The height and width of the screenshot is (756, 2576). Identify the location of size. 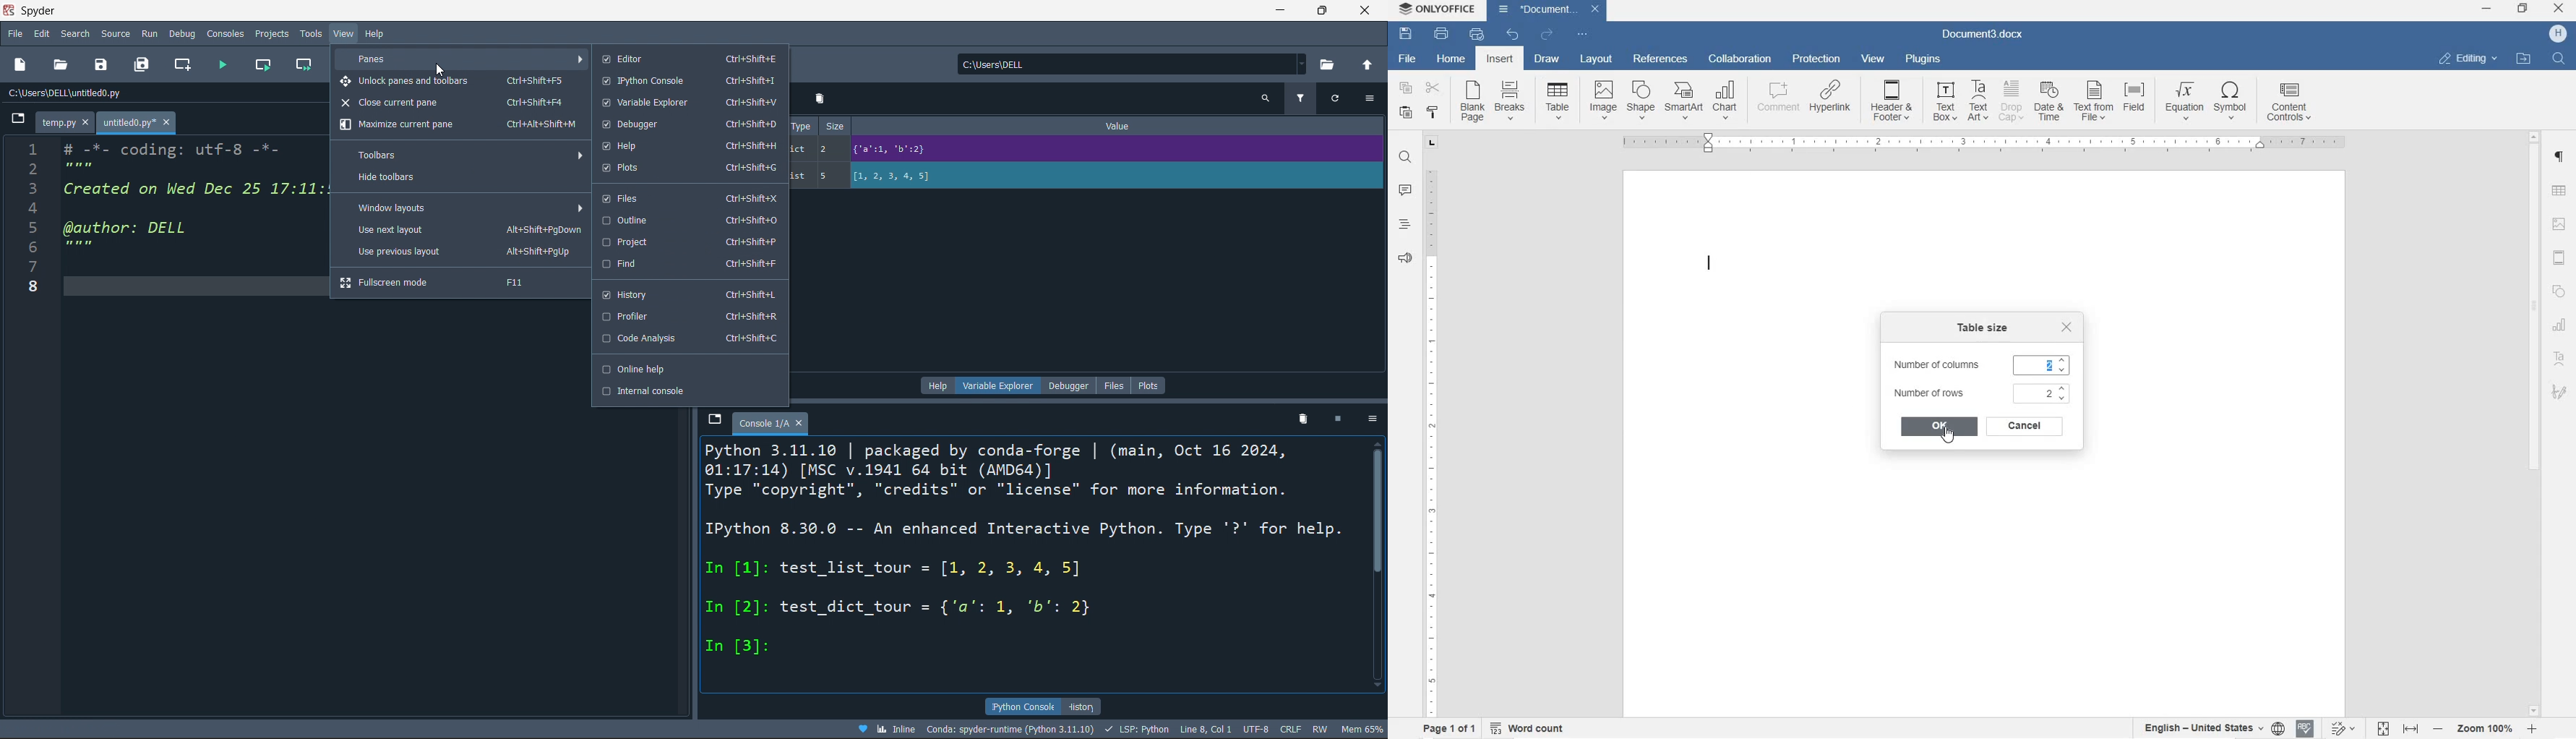
(834, 127).